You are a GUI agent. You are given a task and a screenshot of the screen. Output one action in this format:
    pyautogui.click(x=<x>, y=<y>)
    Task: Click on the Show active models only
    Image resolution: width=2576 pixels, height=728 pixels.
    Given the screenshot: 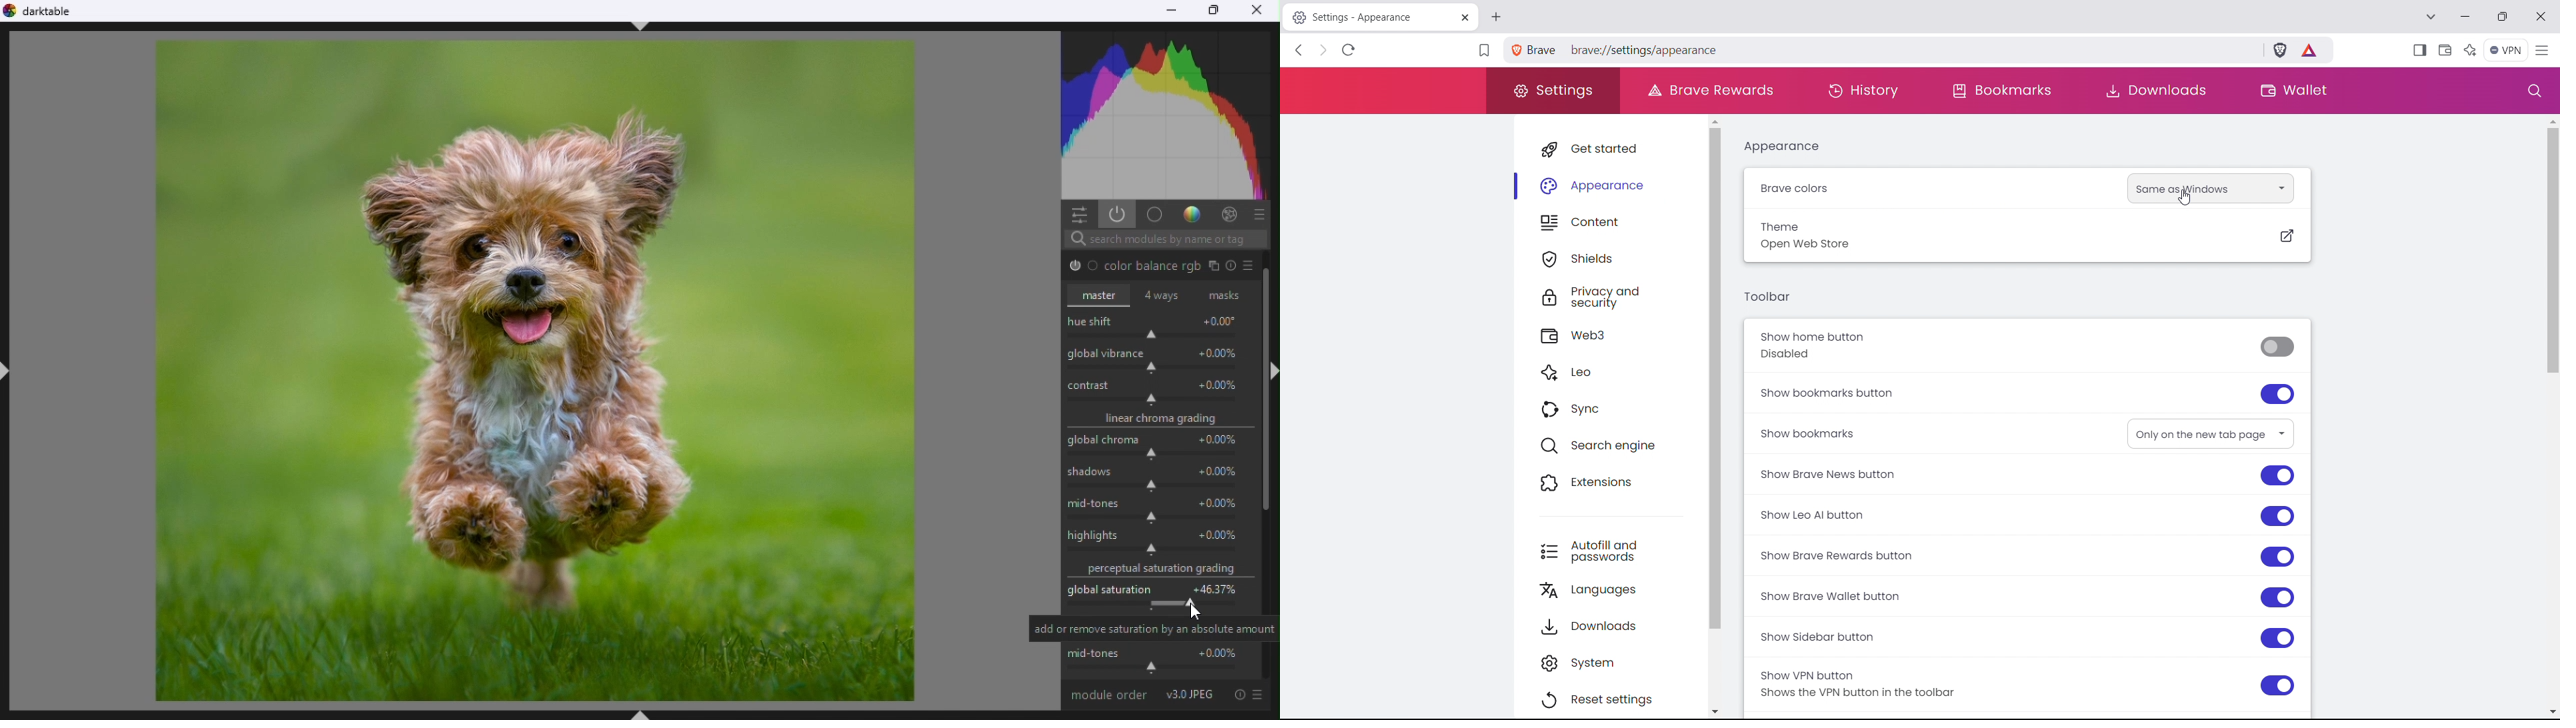 What is the action you would take?
    pyautogui.click(x=1117, y=215)
    